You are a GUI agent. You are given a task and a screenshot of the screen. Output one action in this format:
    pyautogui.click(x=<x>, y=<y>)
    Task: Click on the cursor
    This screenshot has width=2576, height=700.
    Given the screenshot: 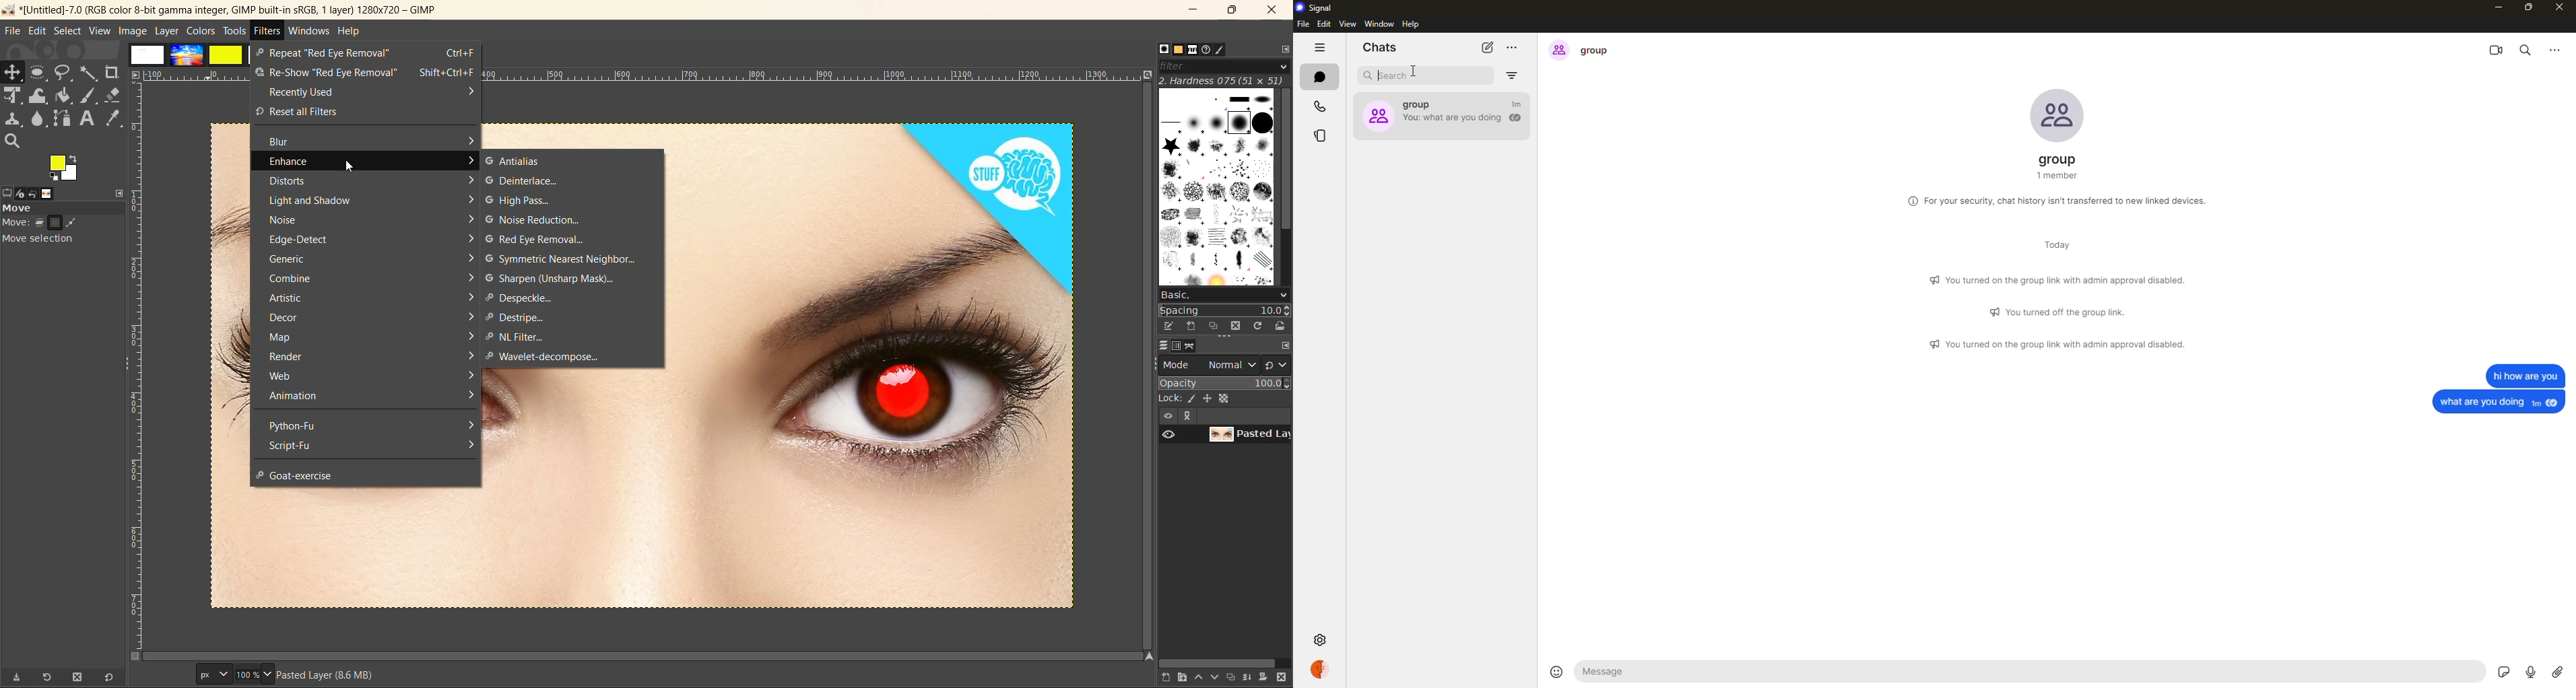 What is the action you would take?
    pyautogui.click(x=1417, y=73)
    